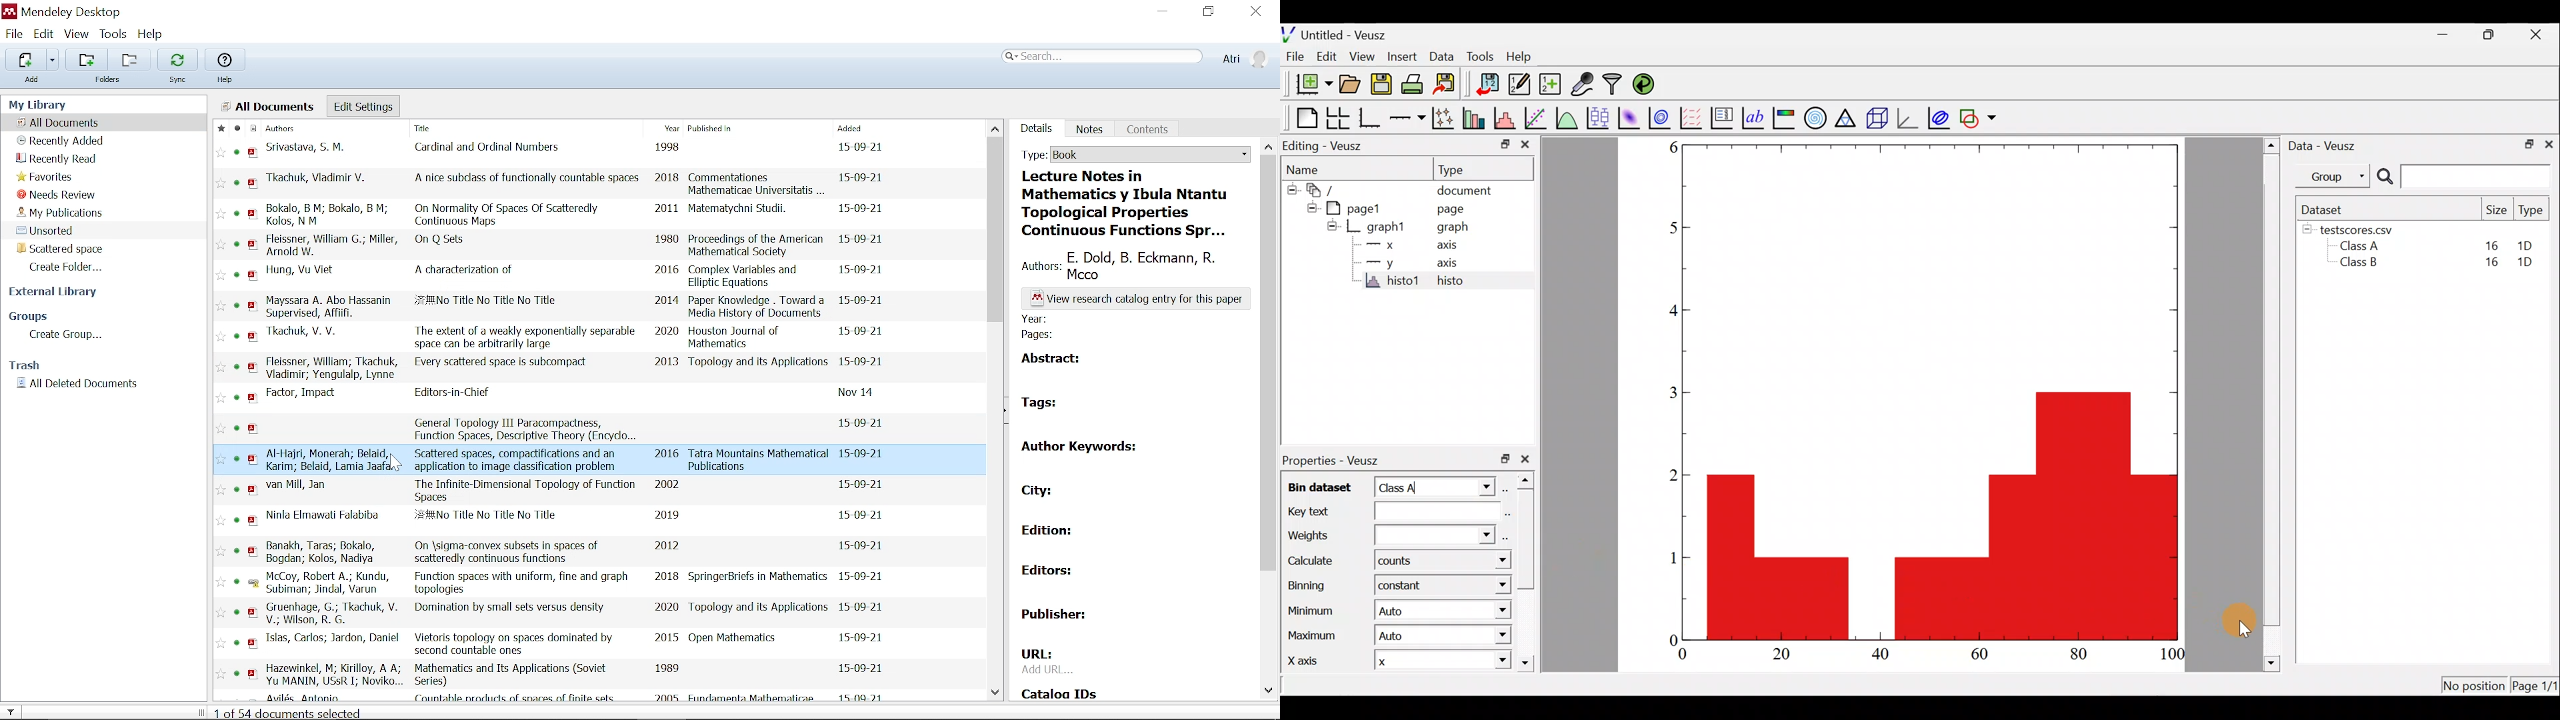  Describe the element at coordinates (509, 213) in the screenshot. I see `title` at that location.